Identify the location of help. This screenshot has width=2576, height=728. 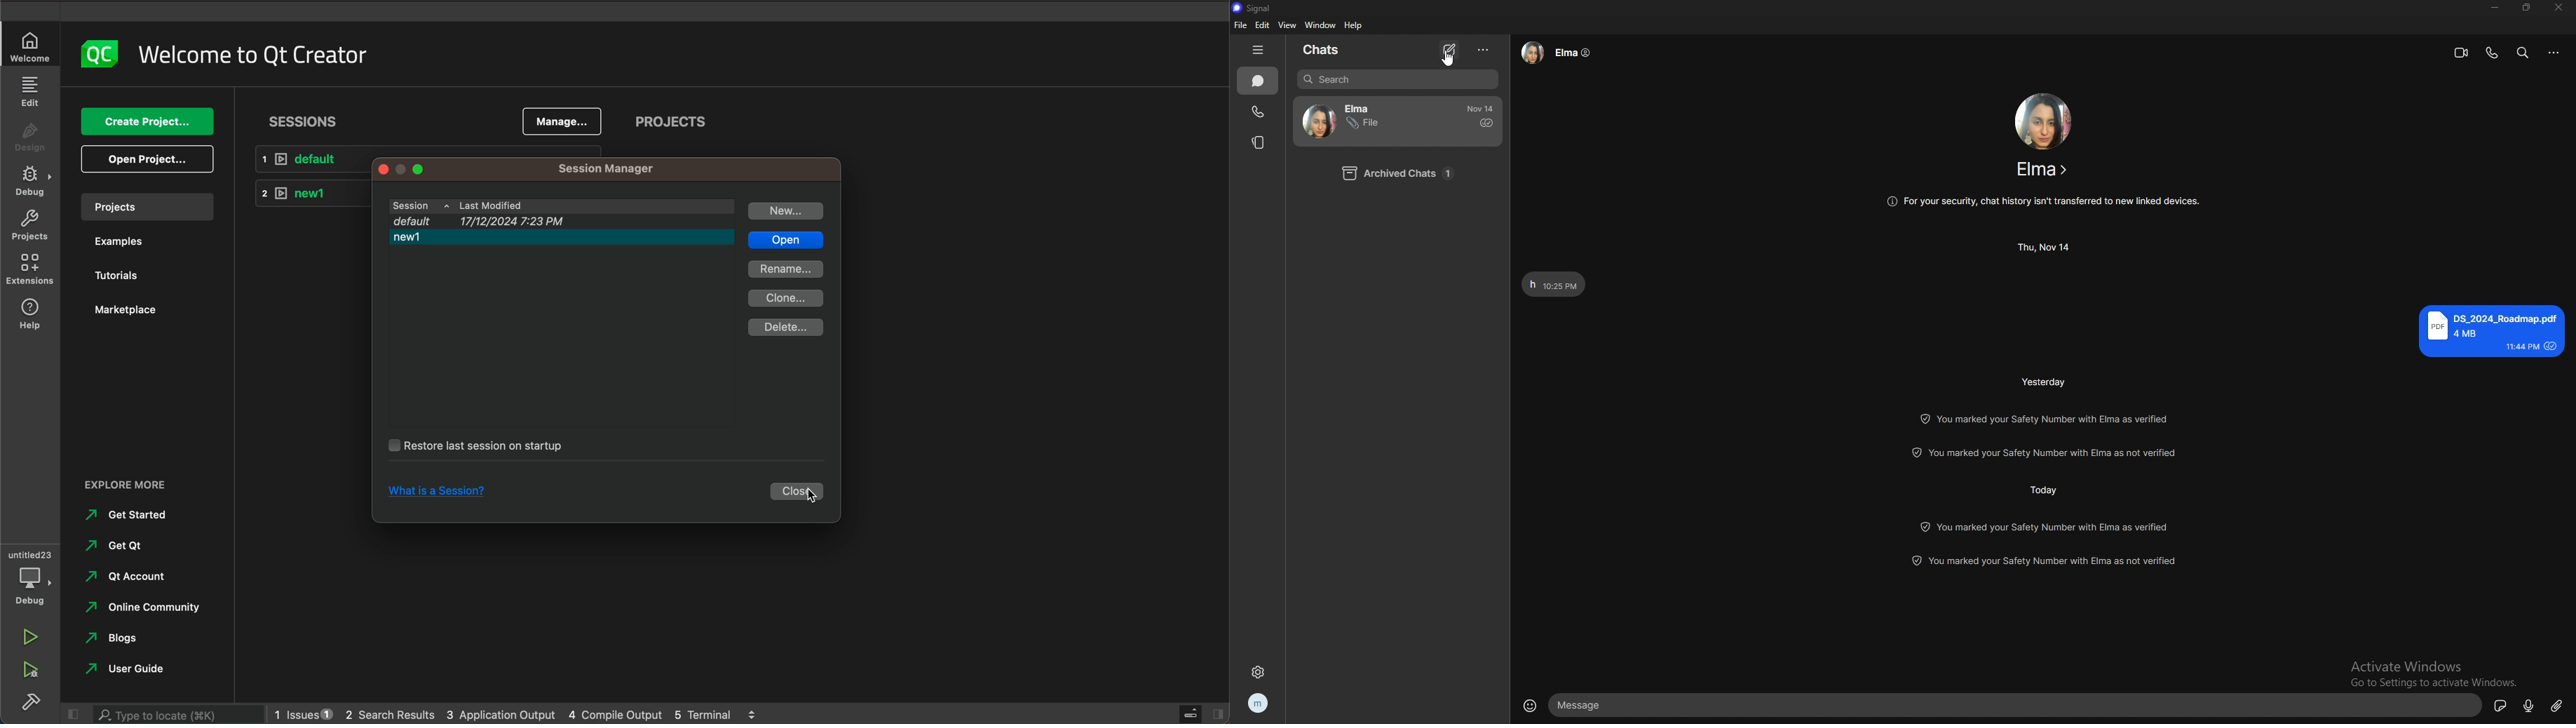
(32, 315).